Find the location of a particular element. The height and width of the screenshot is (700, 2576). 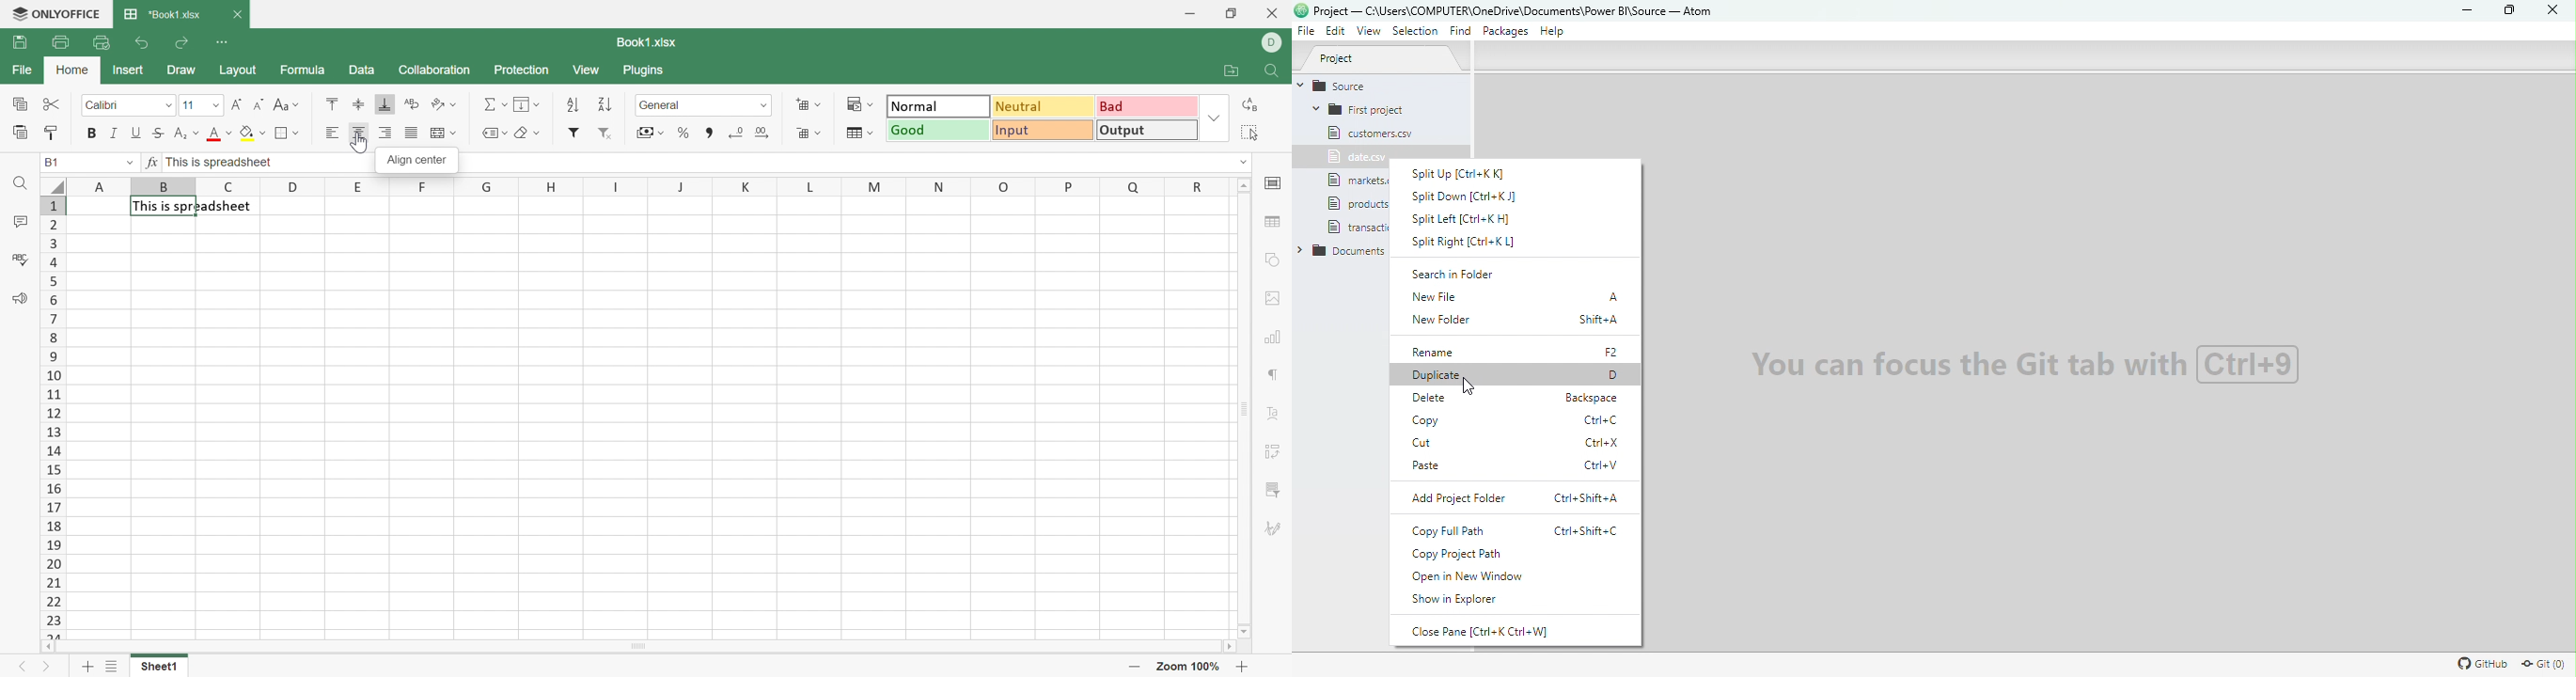

Drop Down is located at coordinates (128, 162).